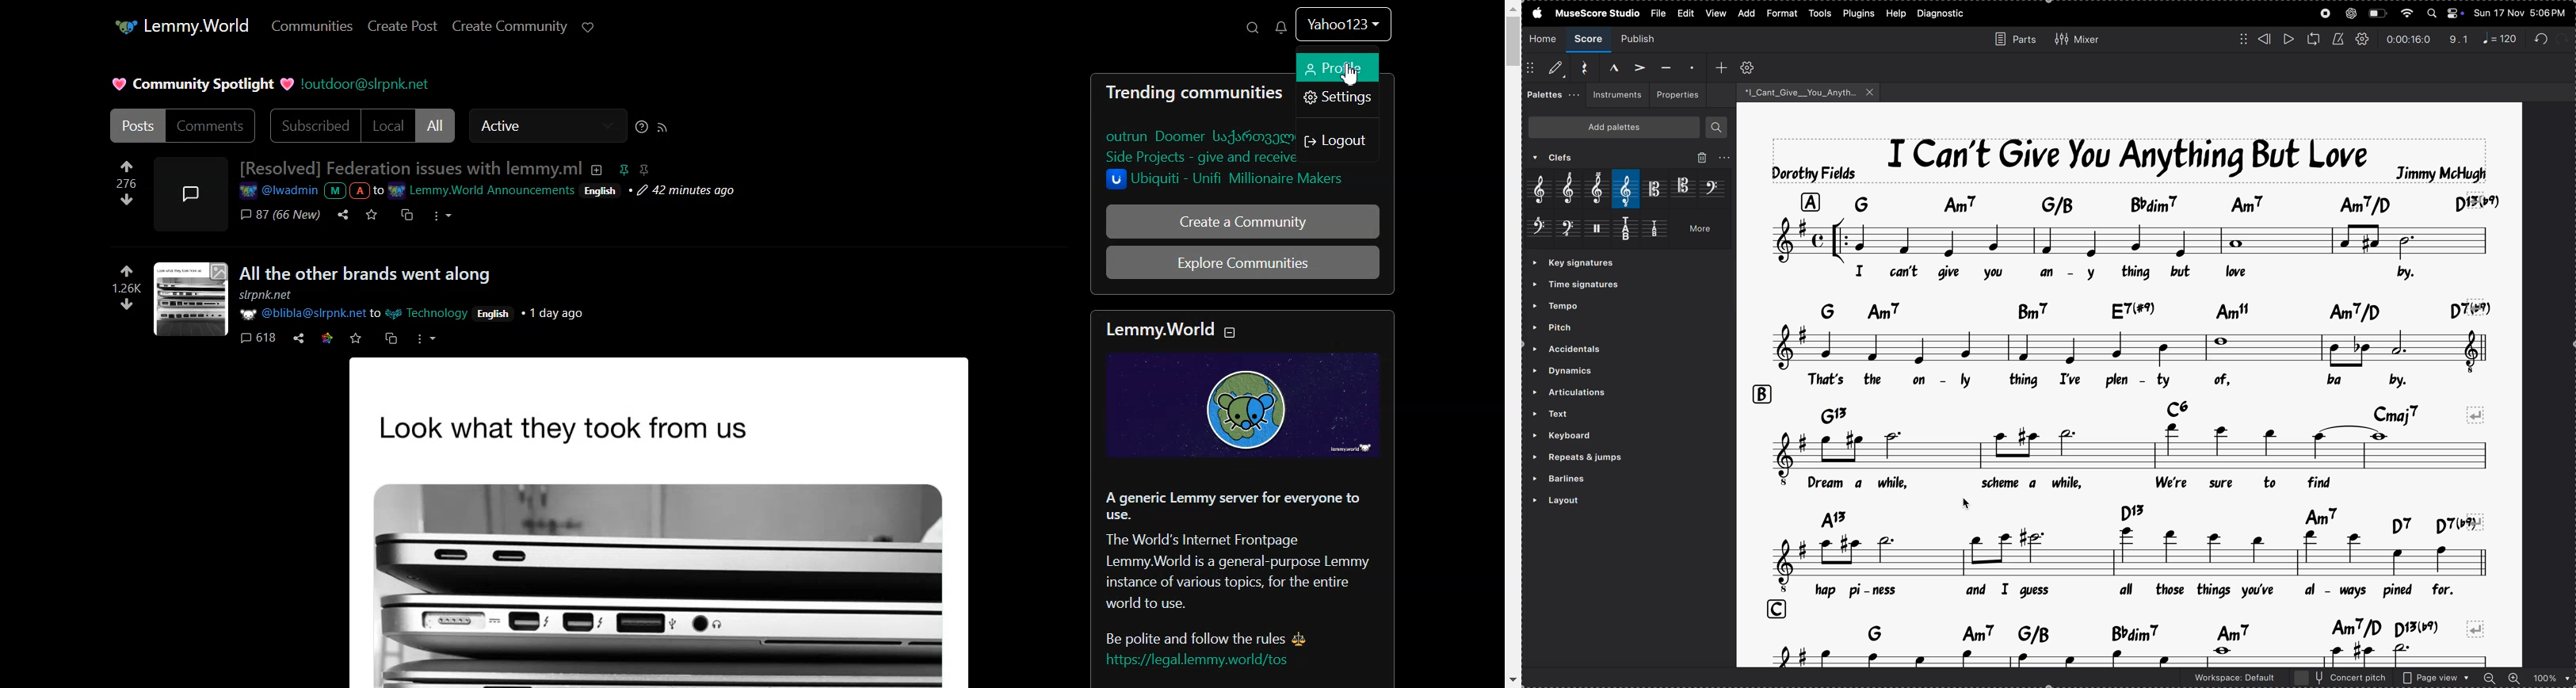 This screenshot has height=700, width=2576. I want to click on tools, so click(1821, 13).